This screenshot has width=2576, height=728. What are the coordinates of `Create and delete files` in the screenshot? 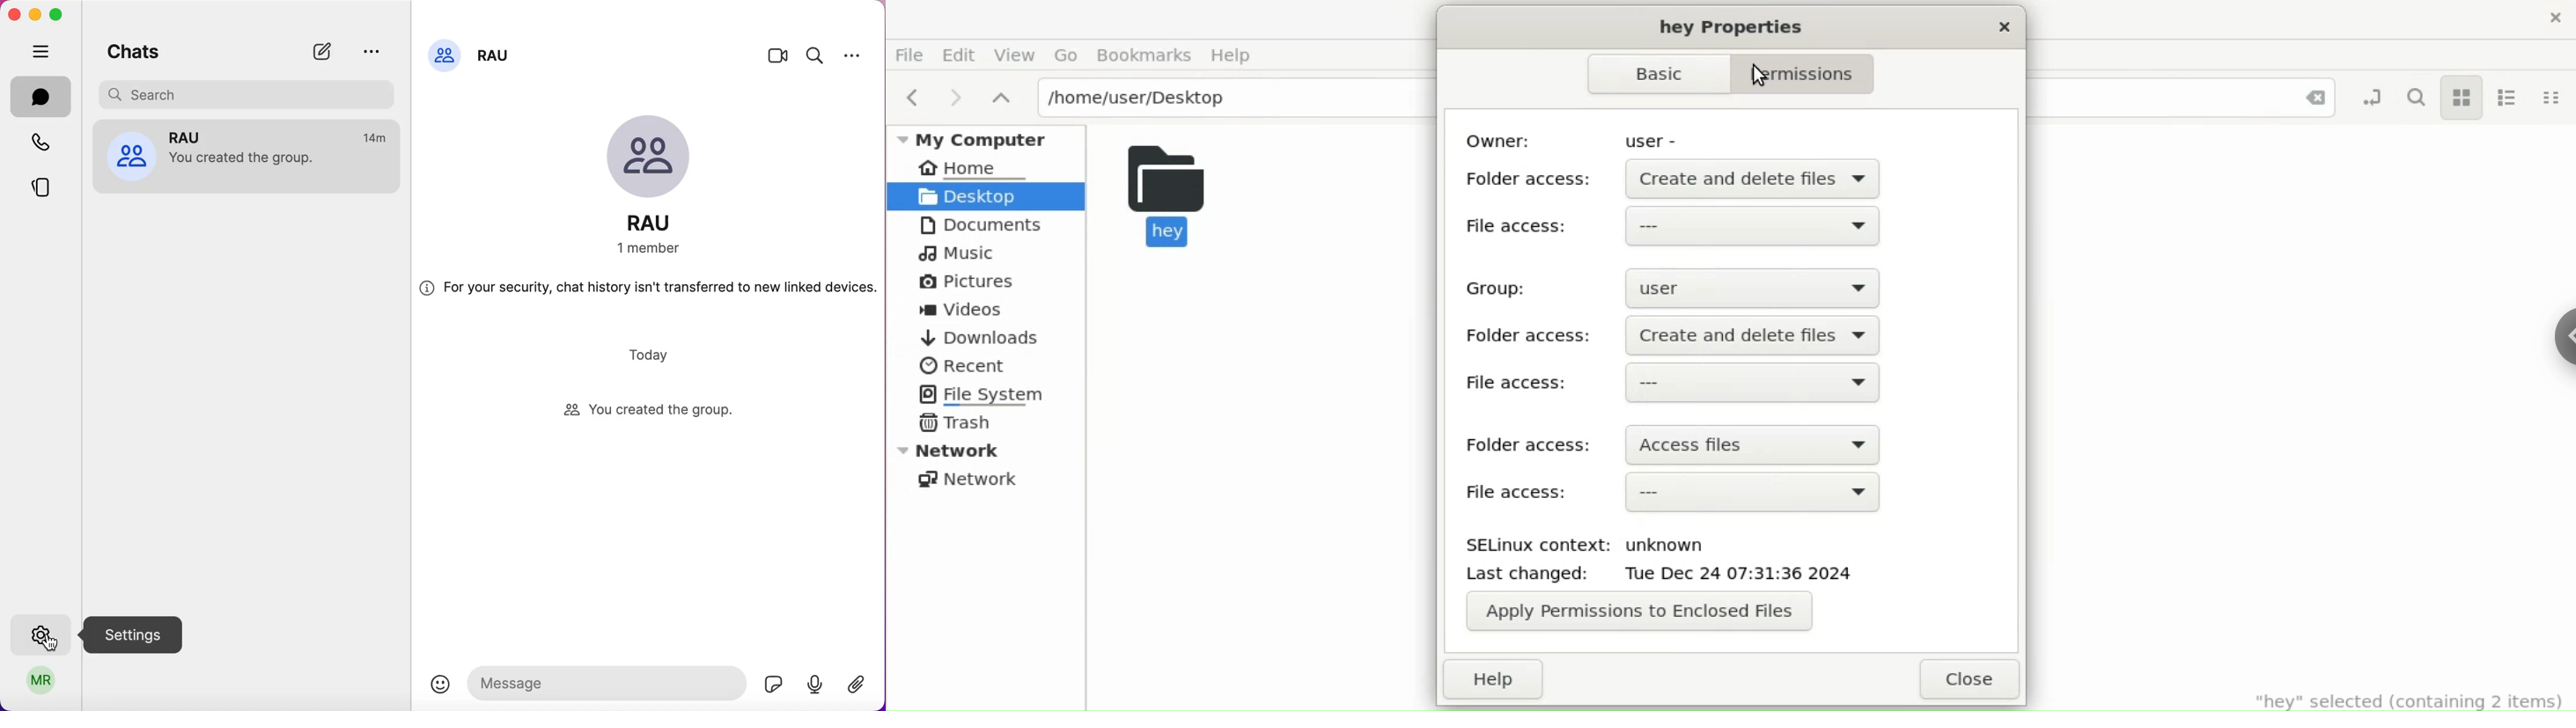 It's located at (1761, 332).